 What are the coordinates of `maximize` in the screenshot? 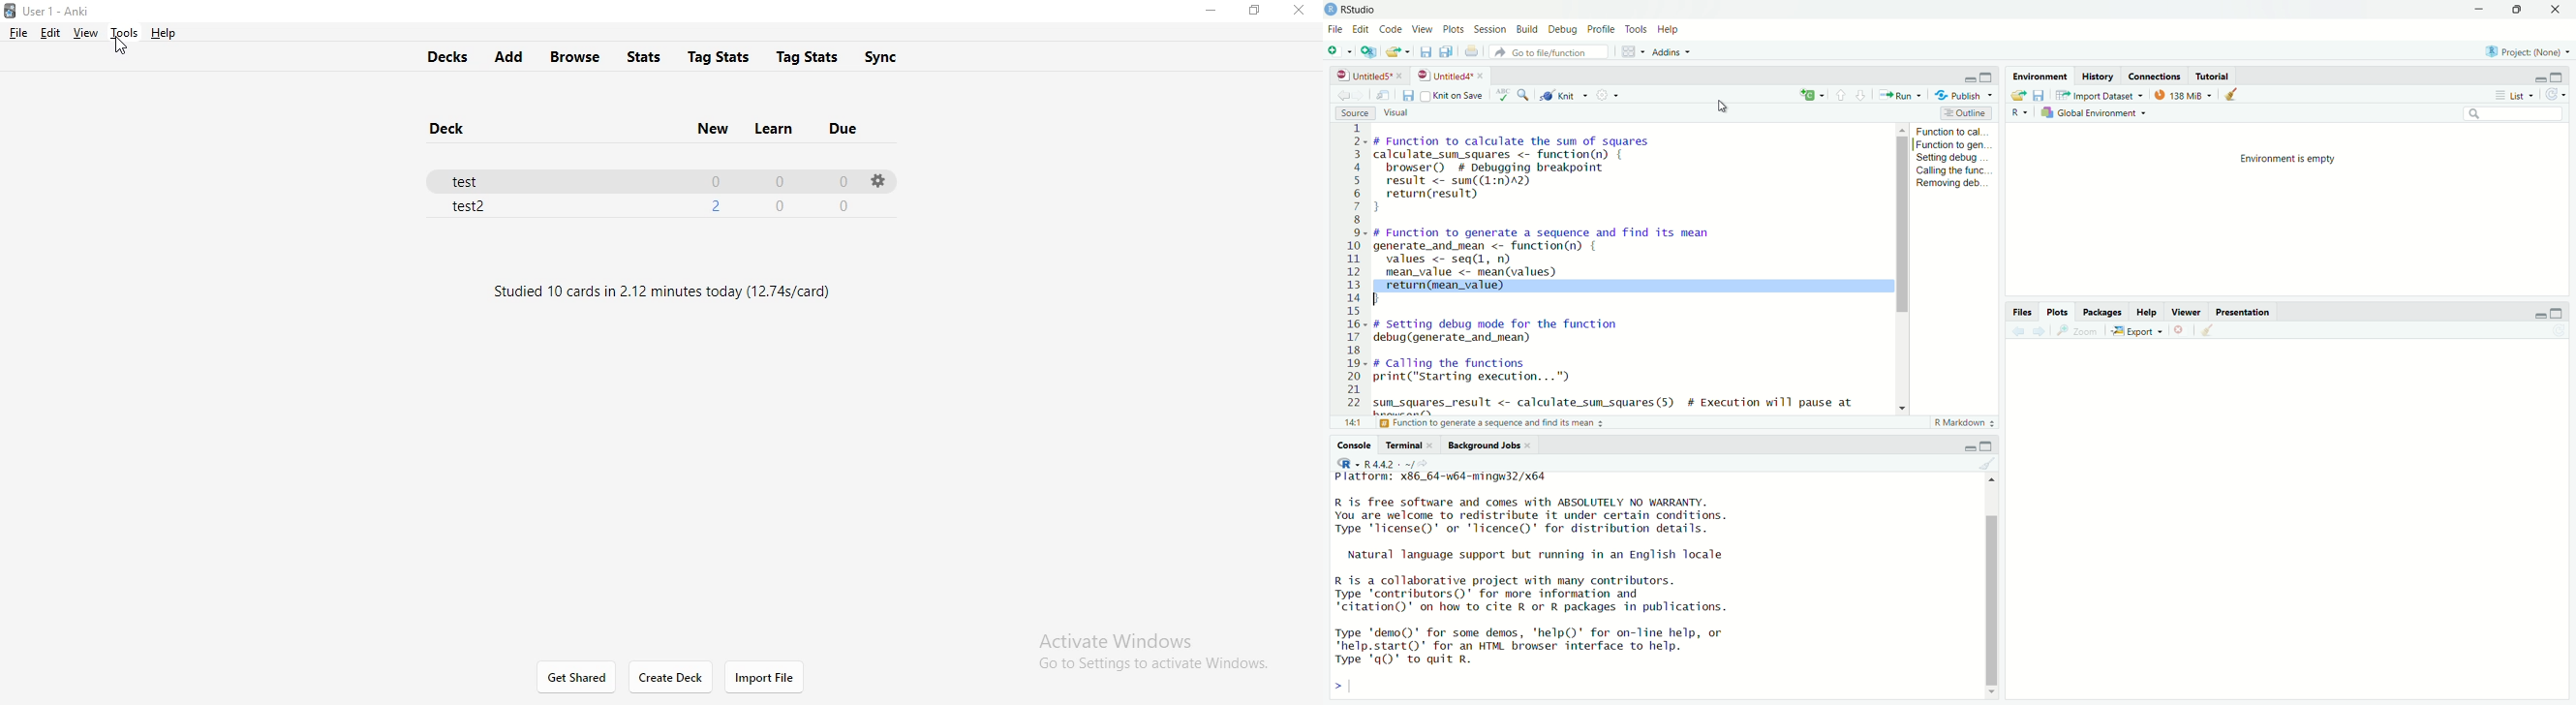 It's located at (2523, 11).